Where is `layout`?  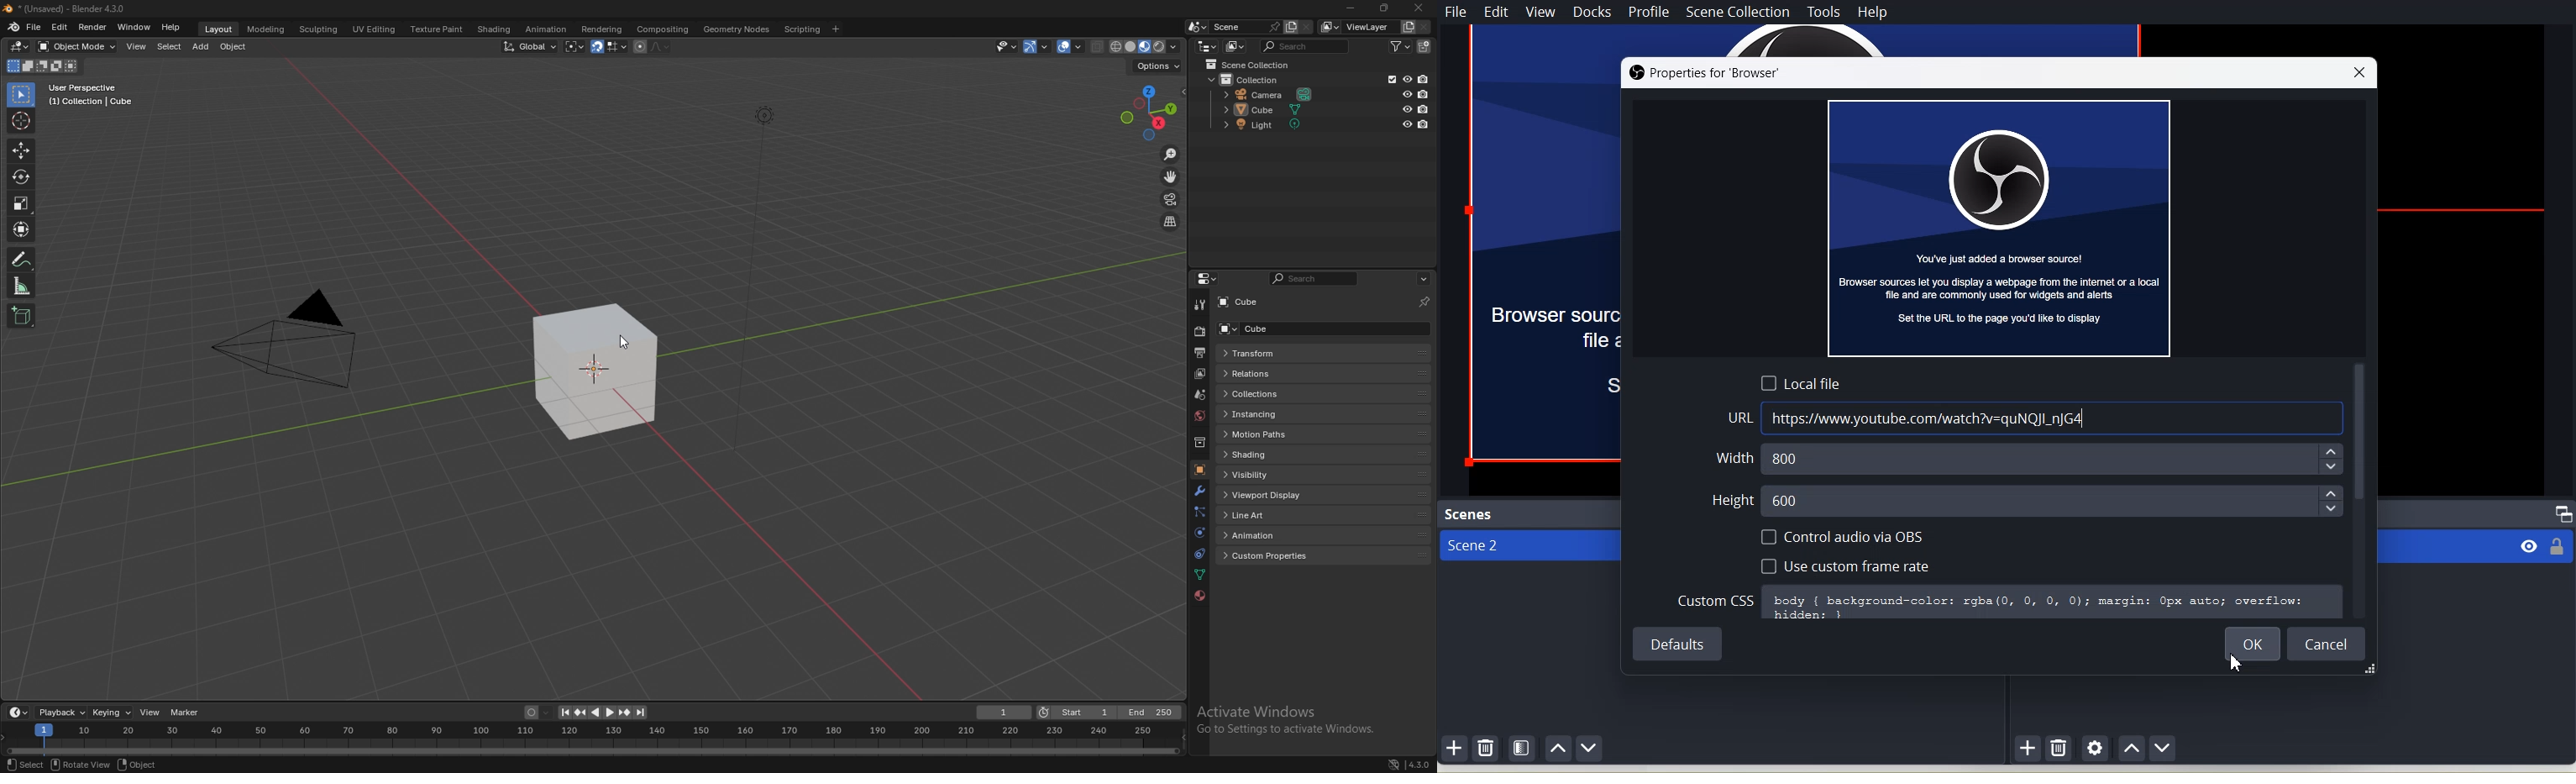
layout is located at coordinates (216, 27).